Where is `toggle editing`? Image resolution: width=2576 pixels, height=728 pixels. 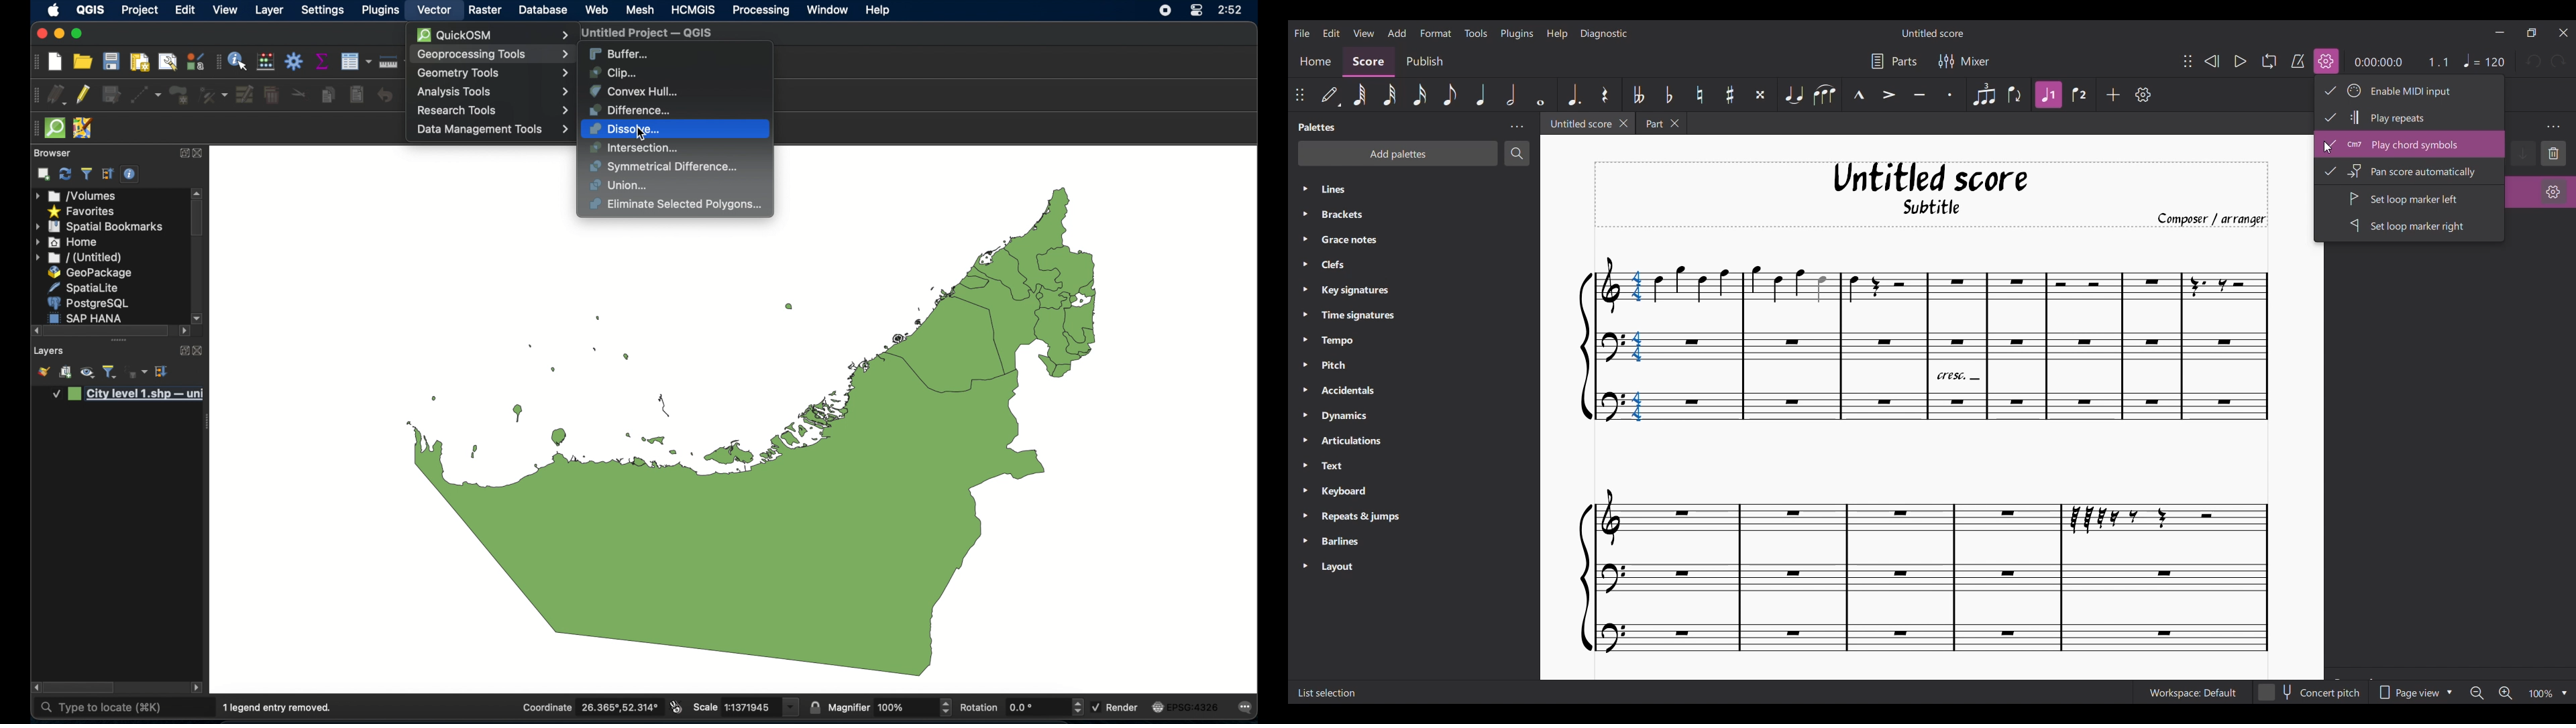 toggle editing is located at coordinates (84, 95).